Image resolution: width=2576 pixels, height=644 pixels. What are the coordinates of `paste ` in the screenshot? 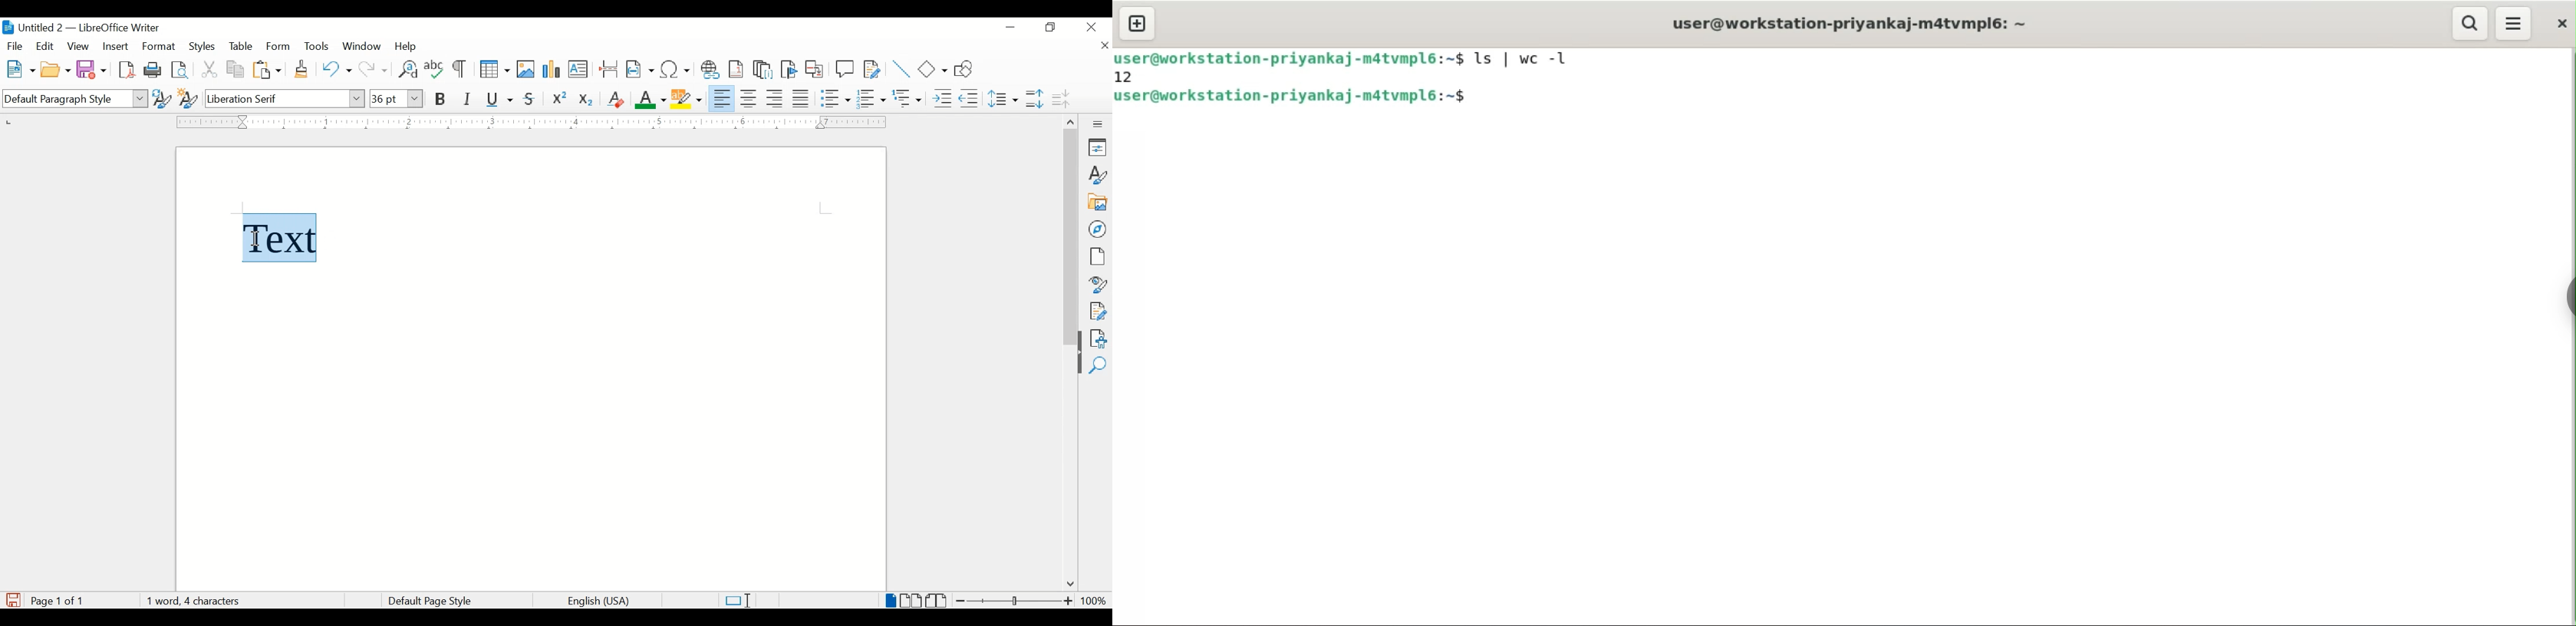 It's located at (268, 70).